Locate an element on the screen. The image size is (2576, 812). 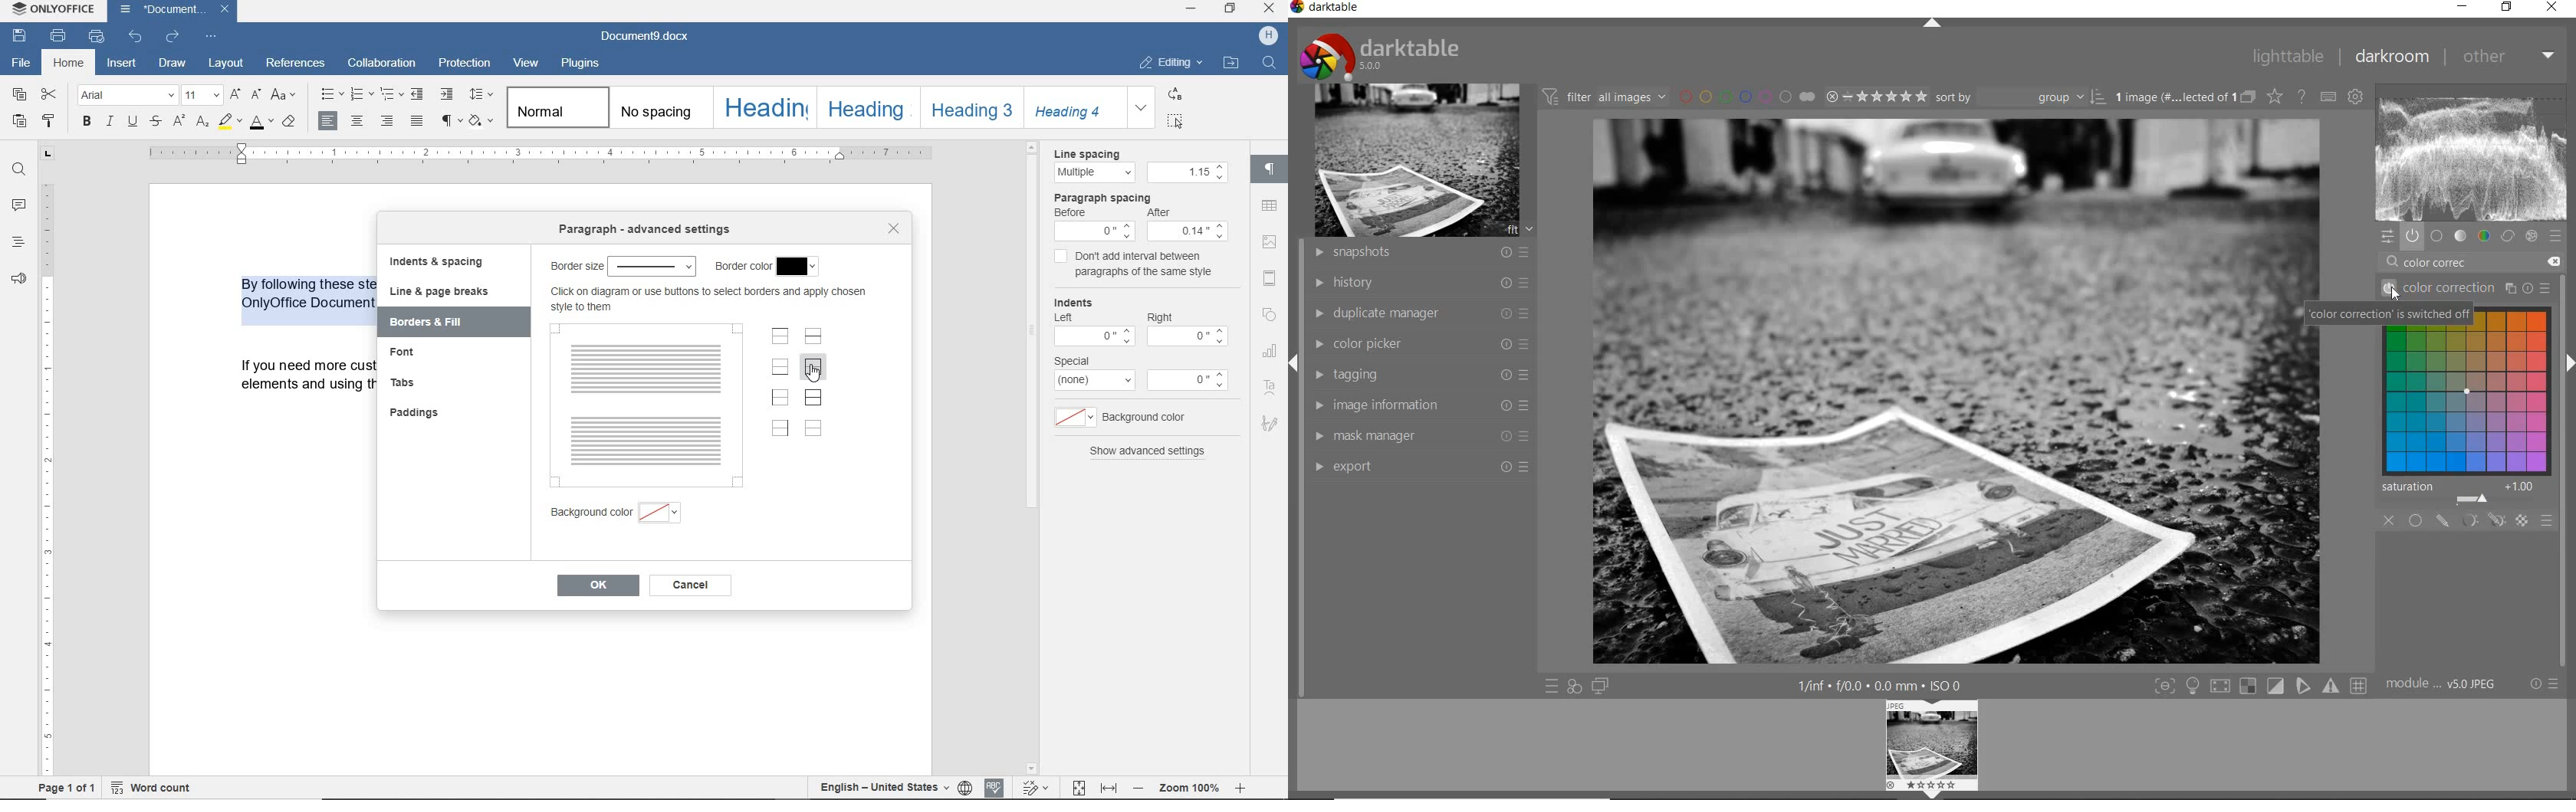
filter images  is located at coordinates (1605, 96).